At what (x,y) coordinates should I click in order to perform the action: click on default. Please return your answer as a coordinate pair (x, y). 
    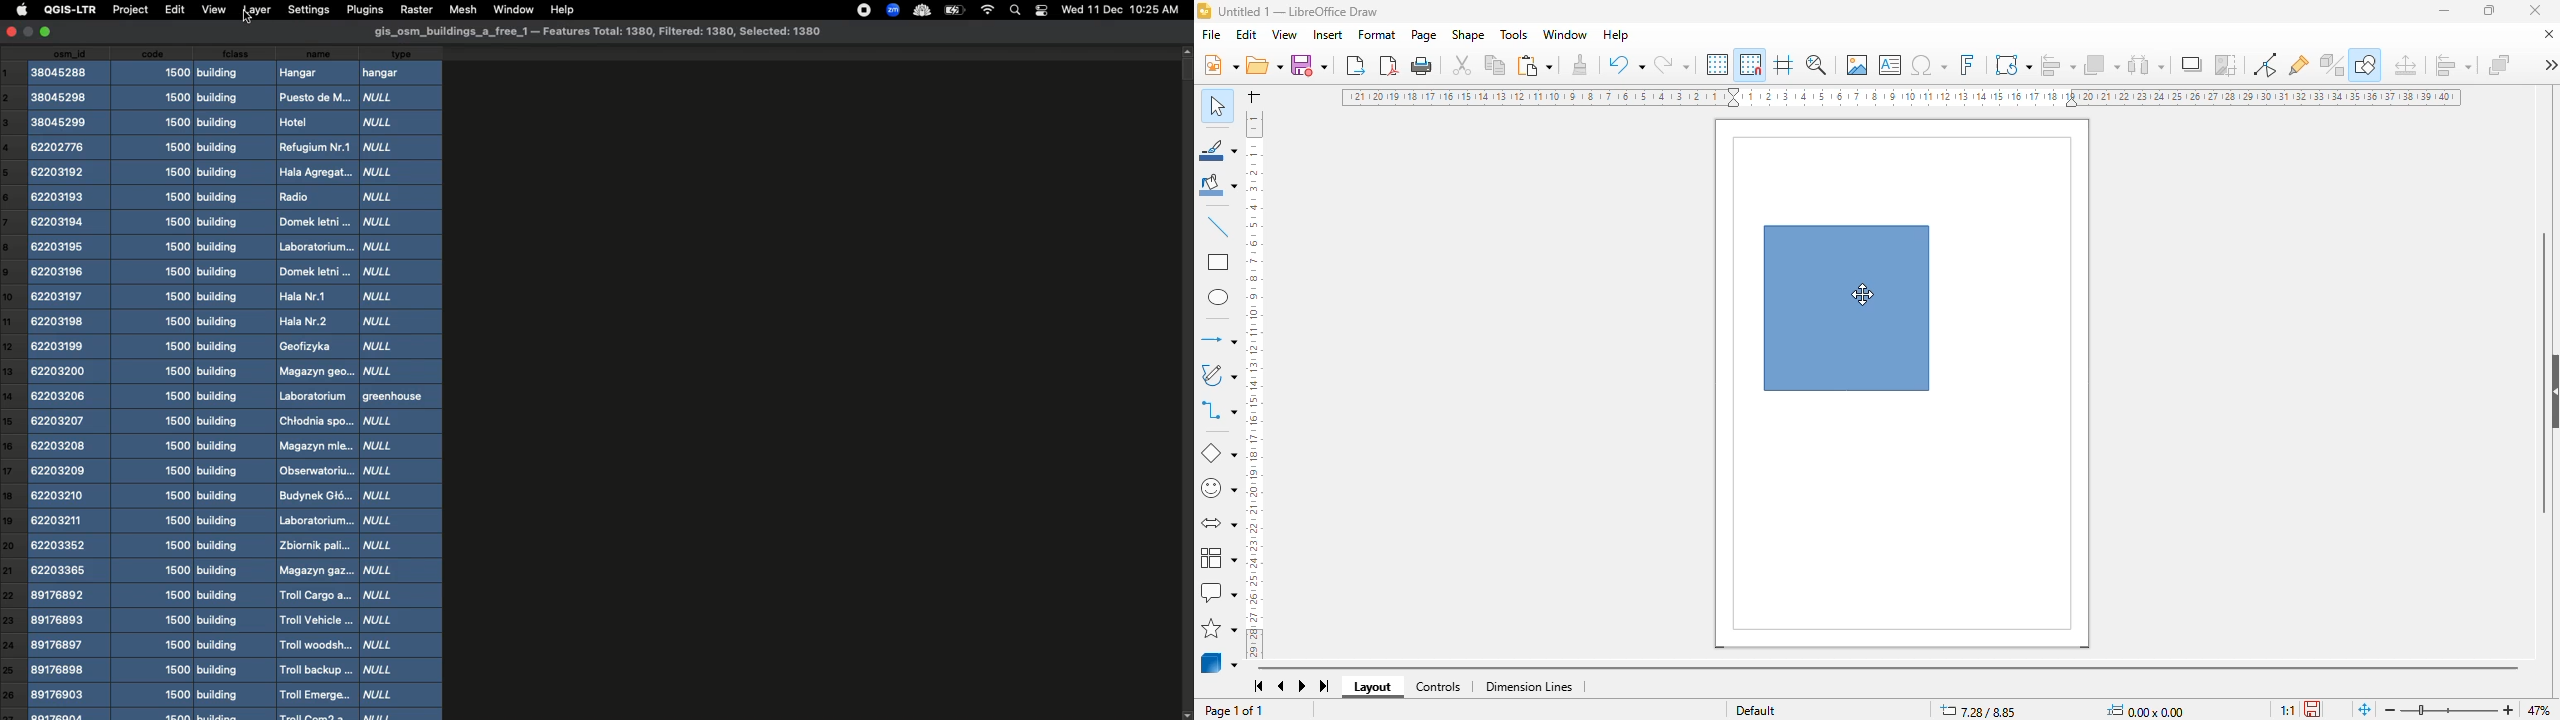
    Looking at the image, I should click on (1756, 709).